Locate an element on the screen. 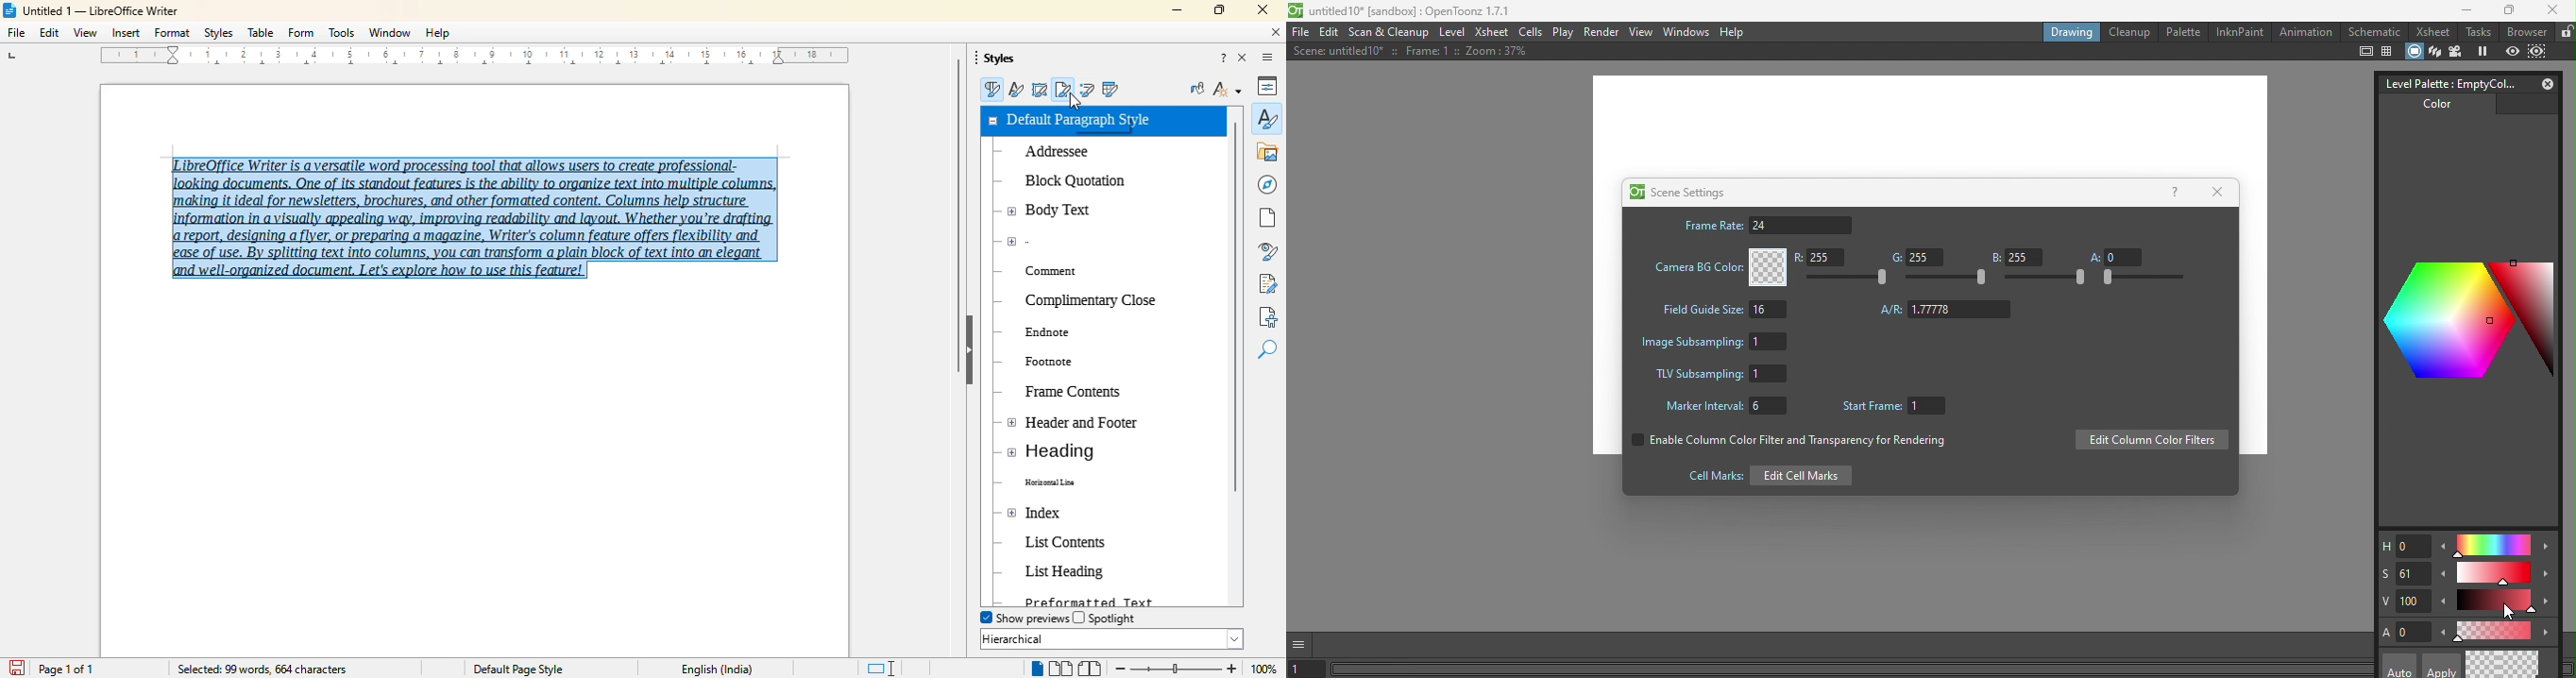 This screenshot has height=700, width=2576. character styles is located at coordinates (1017, 89).